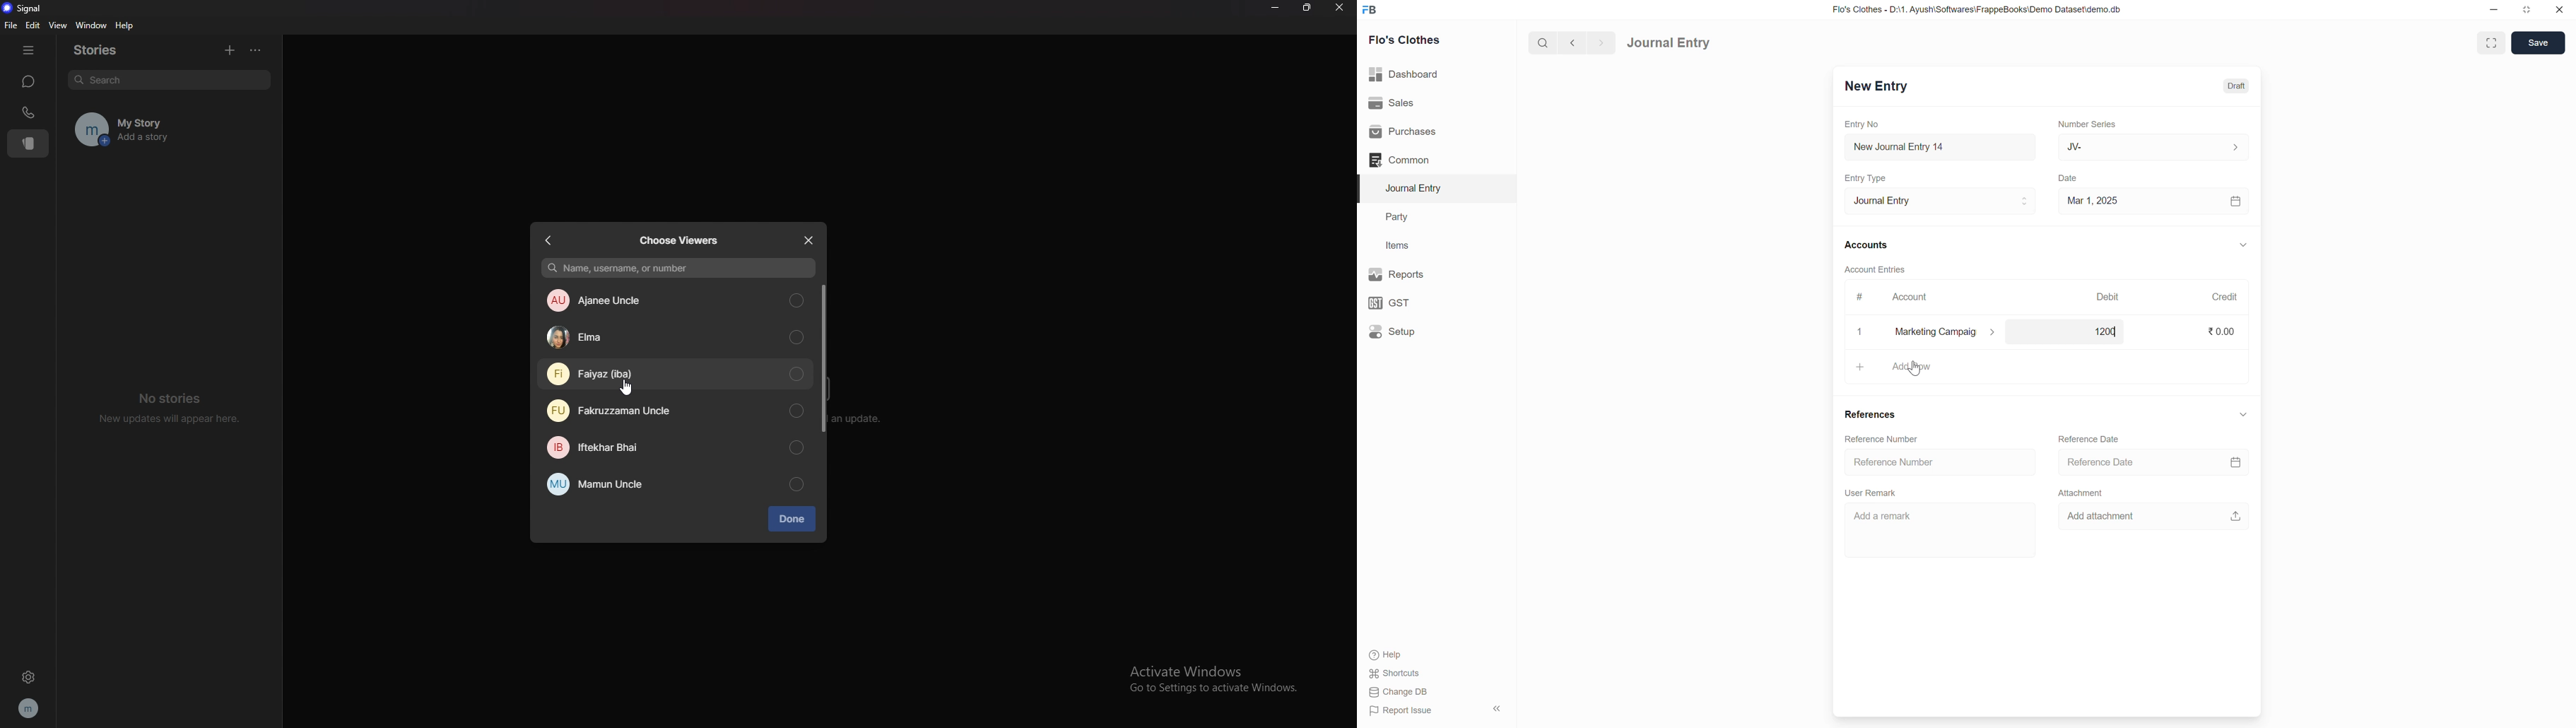 The width and height of the screenshot is (2576, 728). Describe the element at coordinates (1405, 74) in the screenshot. I see `Dashboard` at that location.